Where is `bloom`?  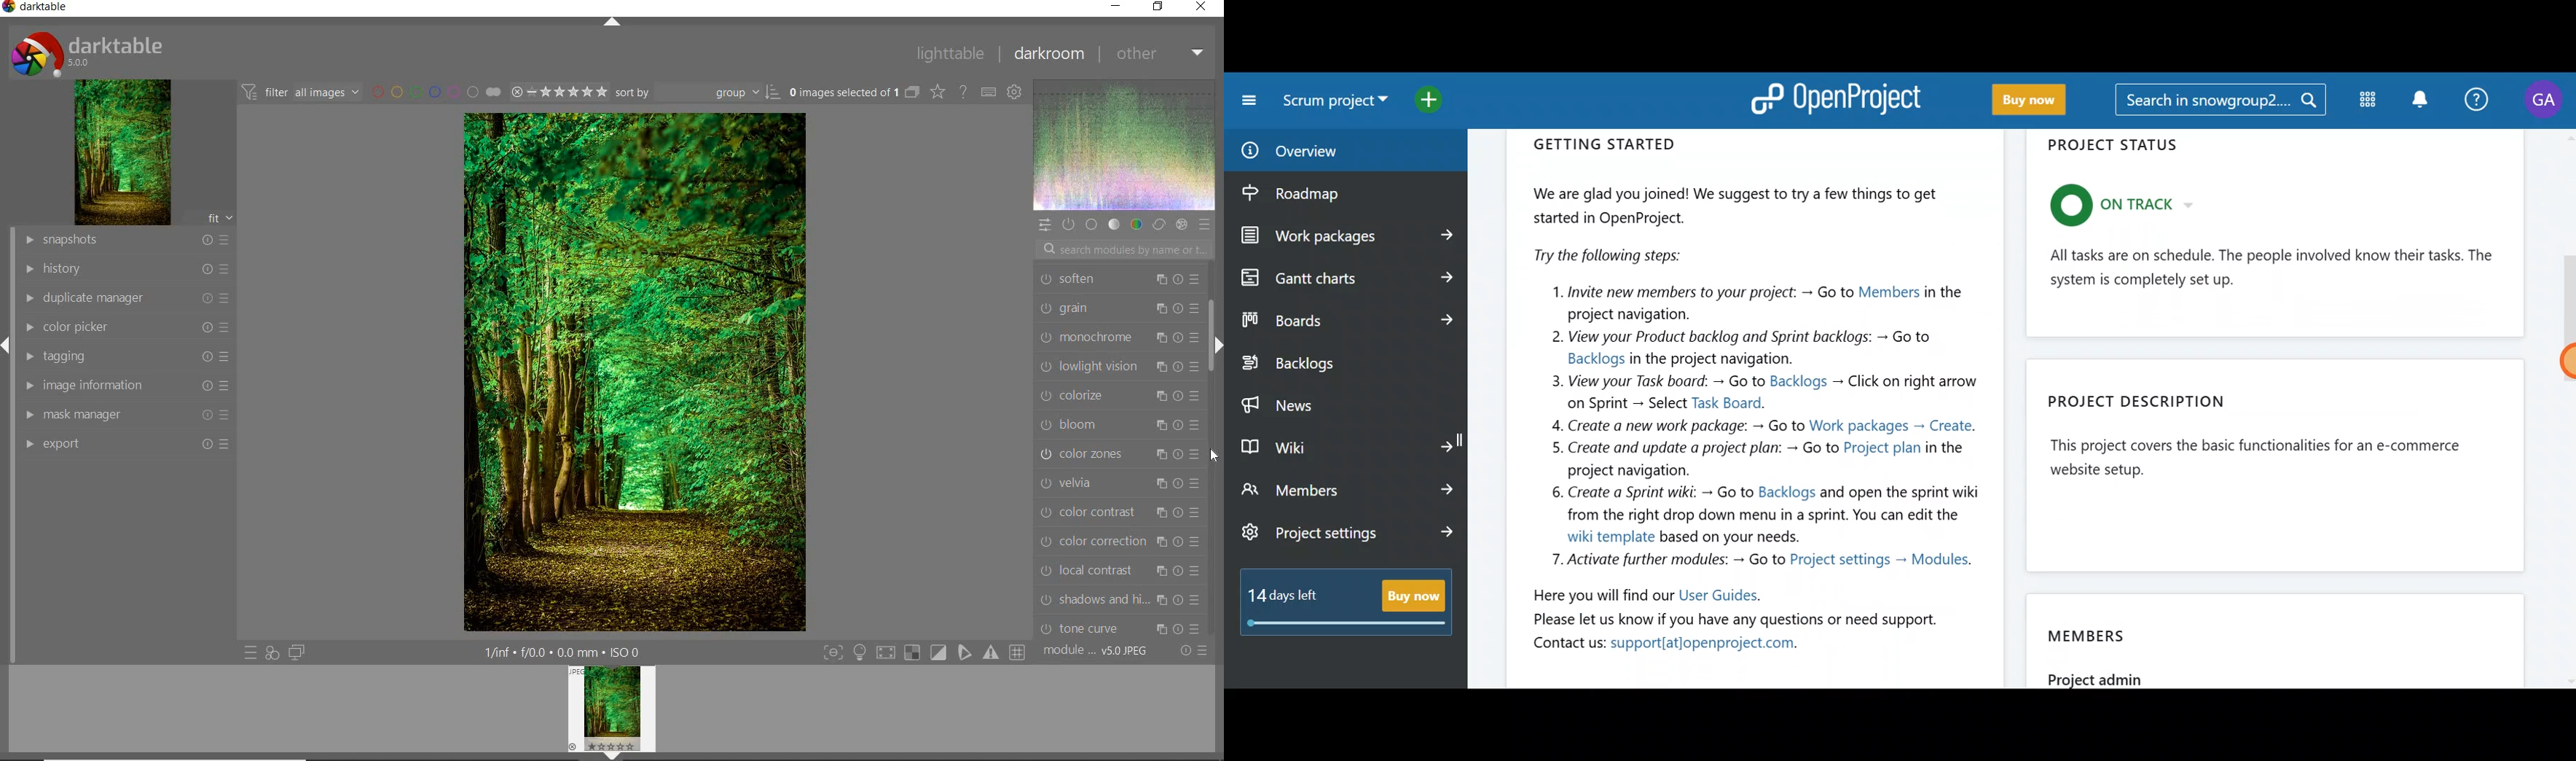 bloom is located at coordinates (1120, 424).